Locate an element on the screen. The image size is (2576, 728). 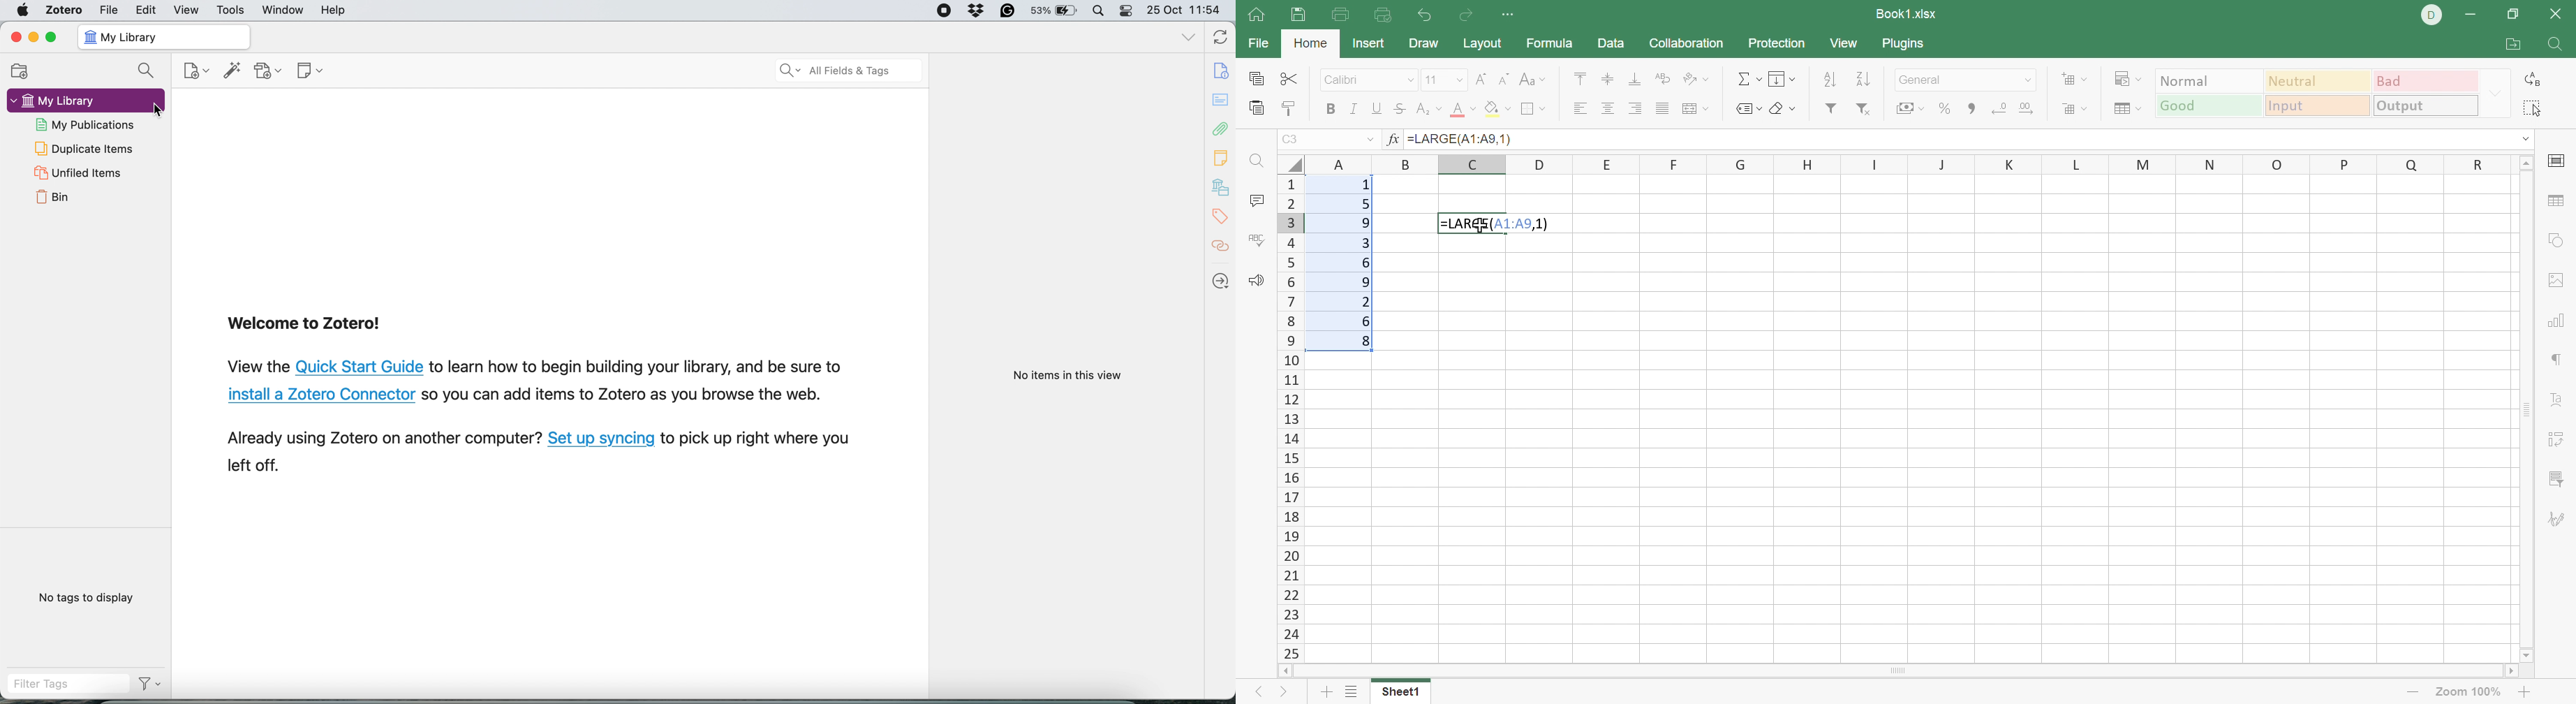
List of sheets is located at coordinates (1352, 692).